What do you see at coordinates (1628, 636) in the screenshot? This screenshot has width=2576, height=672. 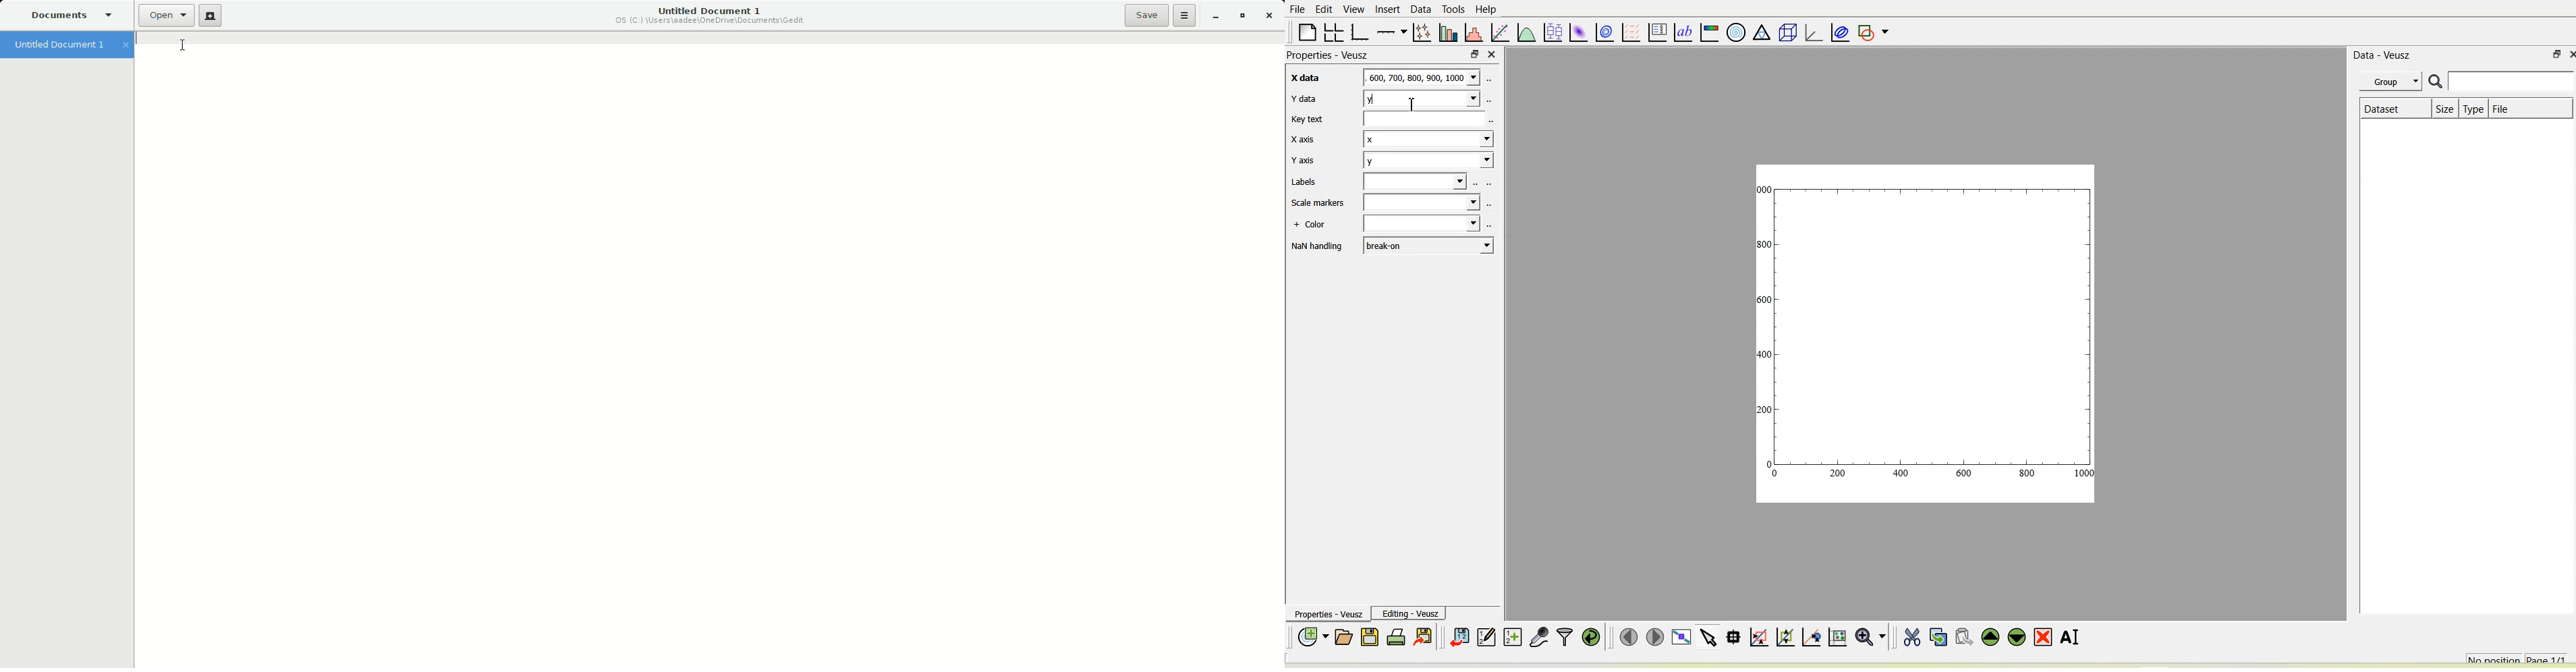 I see `Move to the previous page` at bounding box center [1628, 636].